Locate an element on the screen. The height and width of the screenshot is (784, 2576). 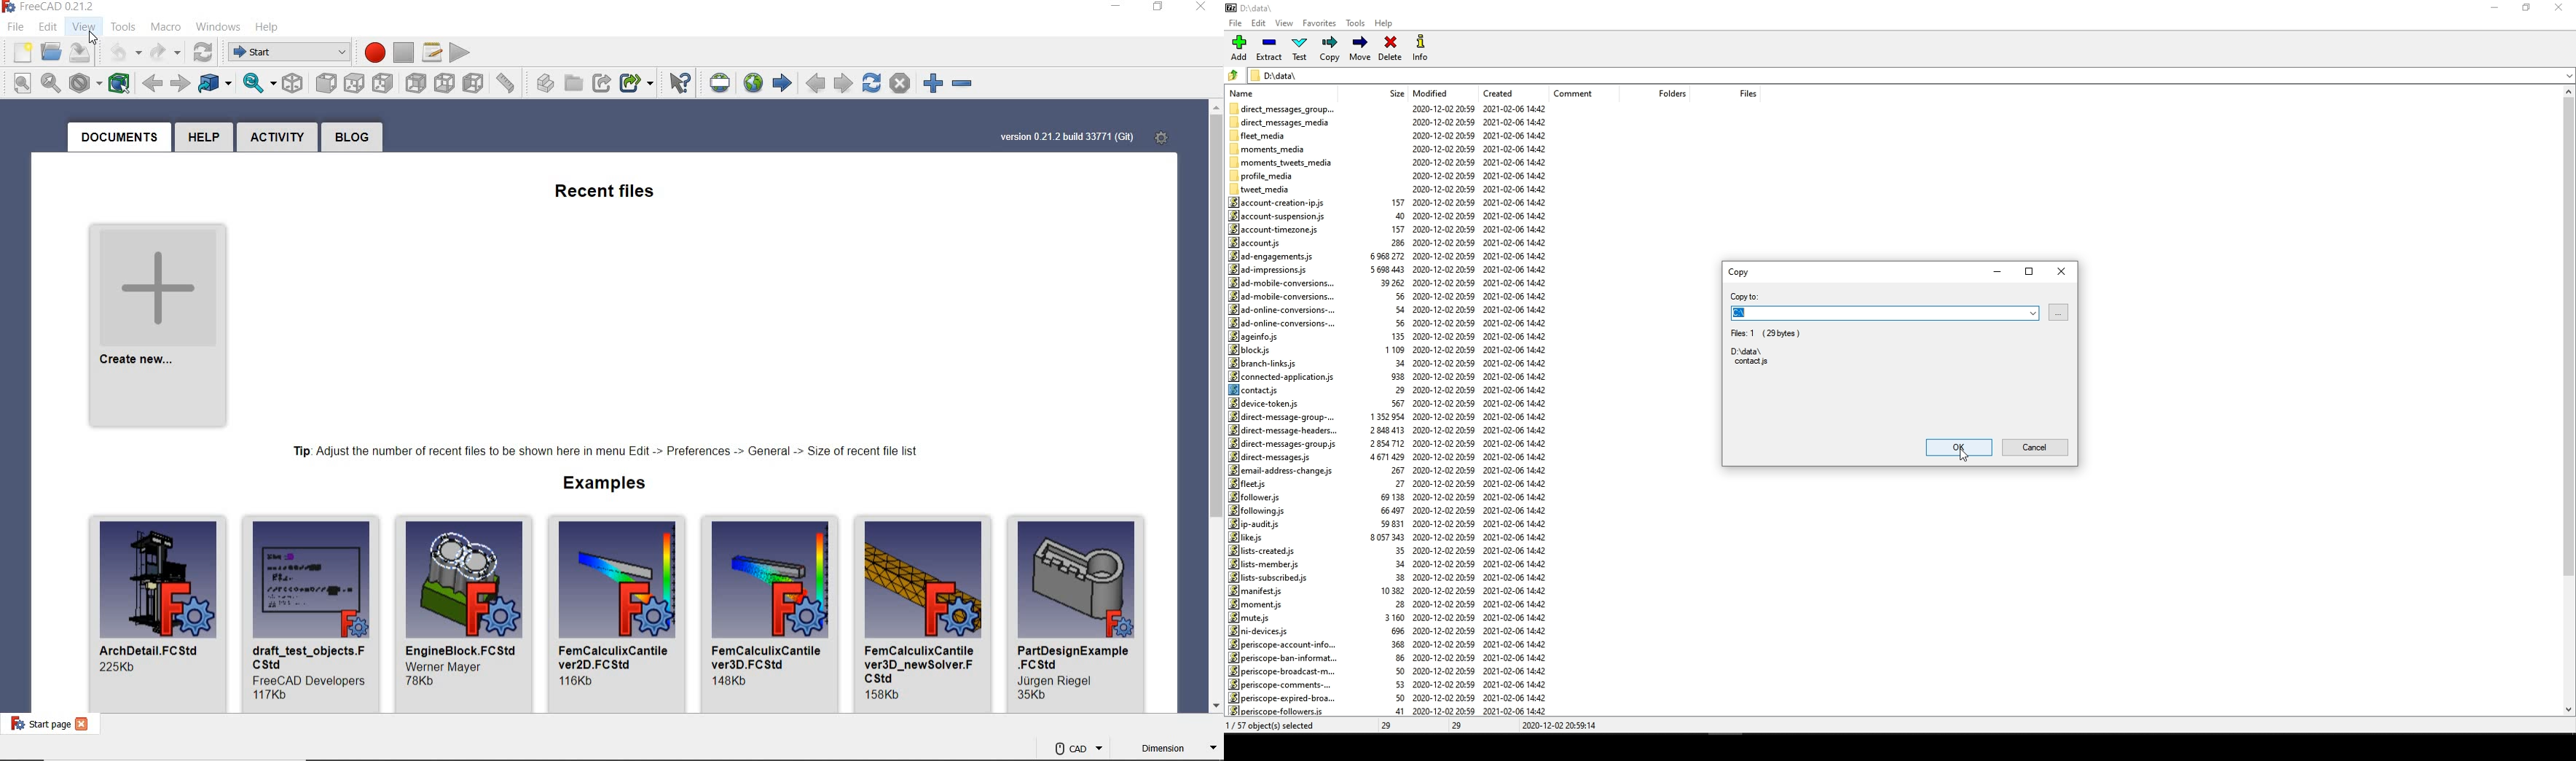
2020-12-02 20:59:14 is located at coordinates (1562, 726).